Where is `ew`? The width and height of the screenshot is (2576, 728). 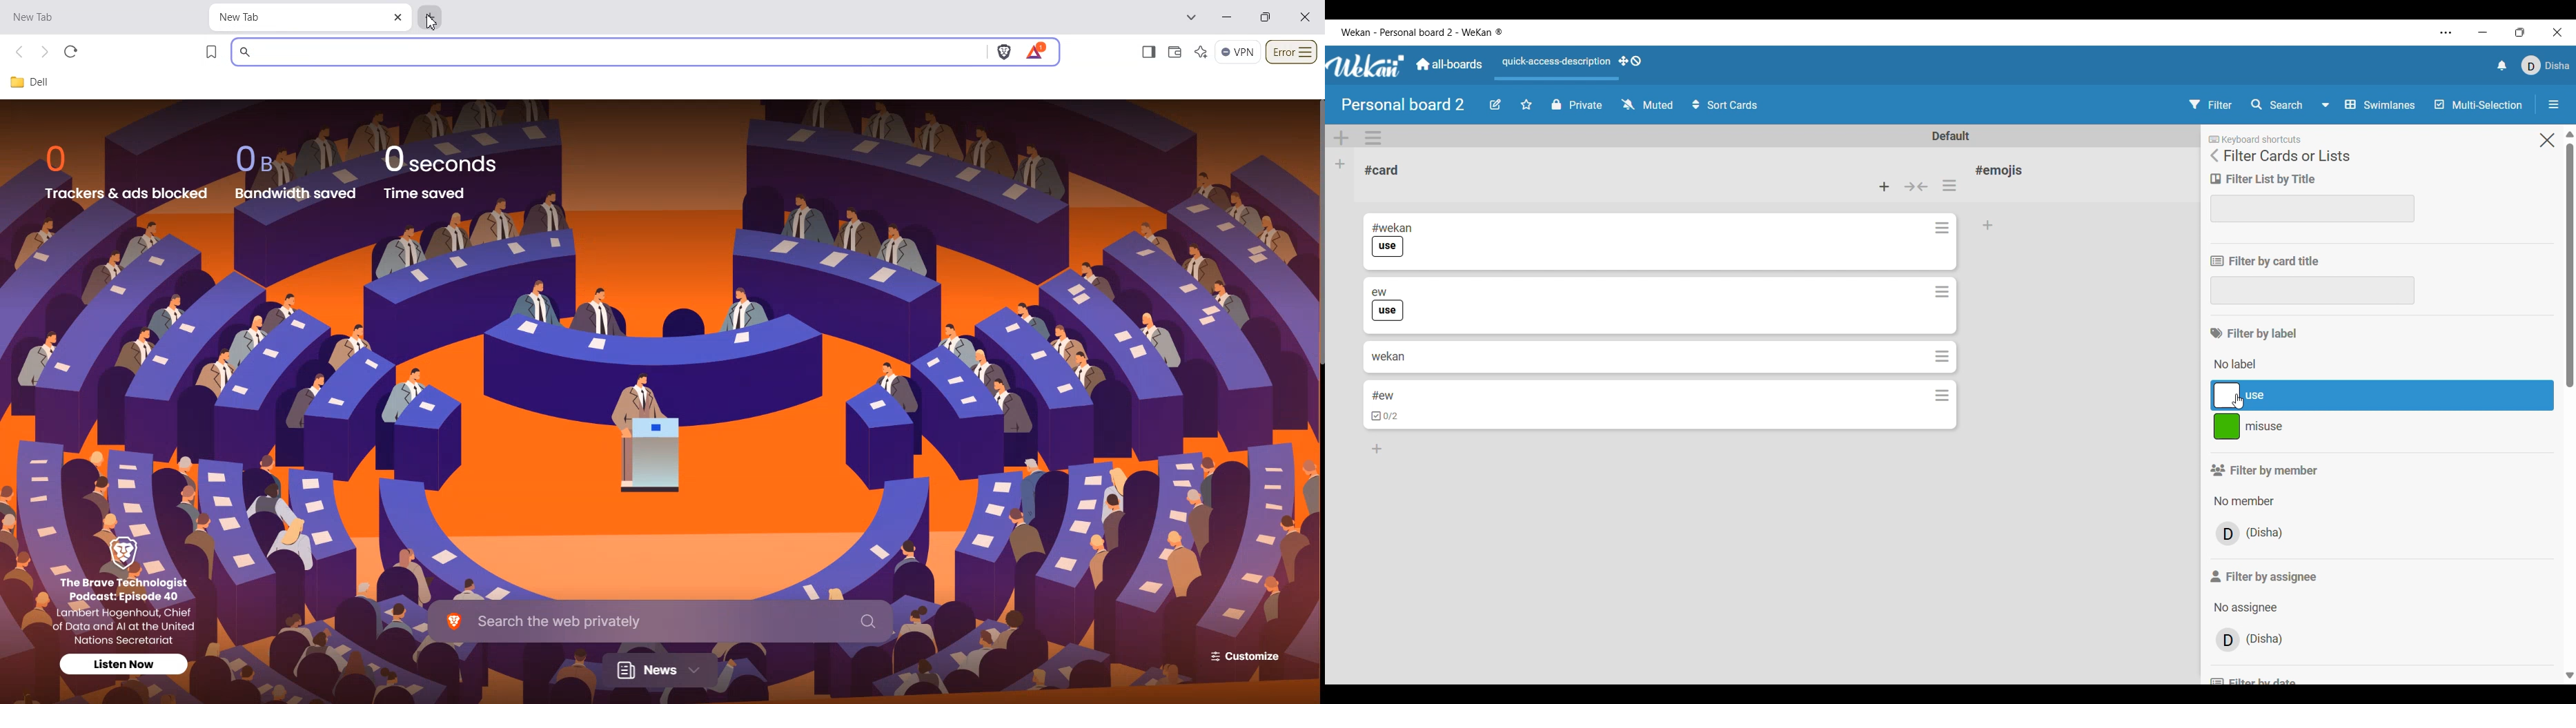 ew is located at coordinates (1380, 291).